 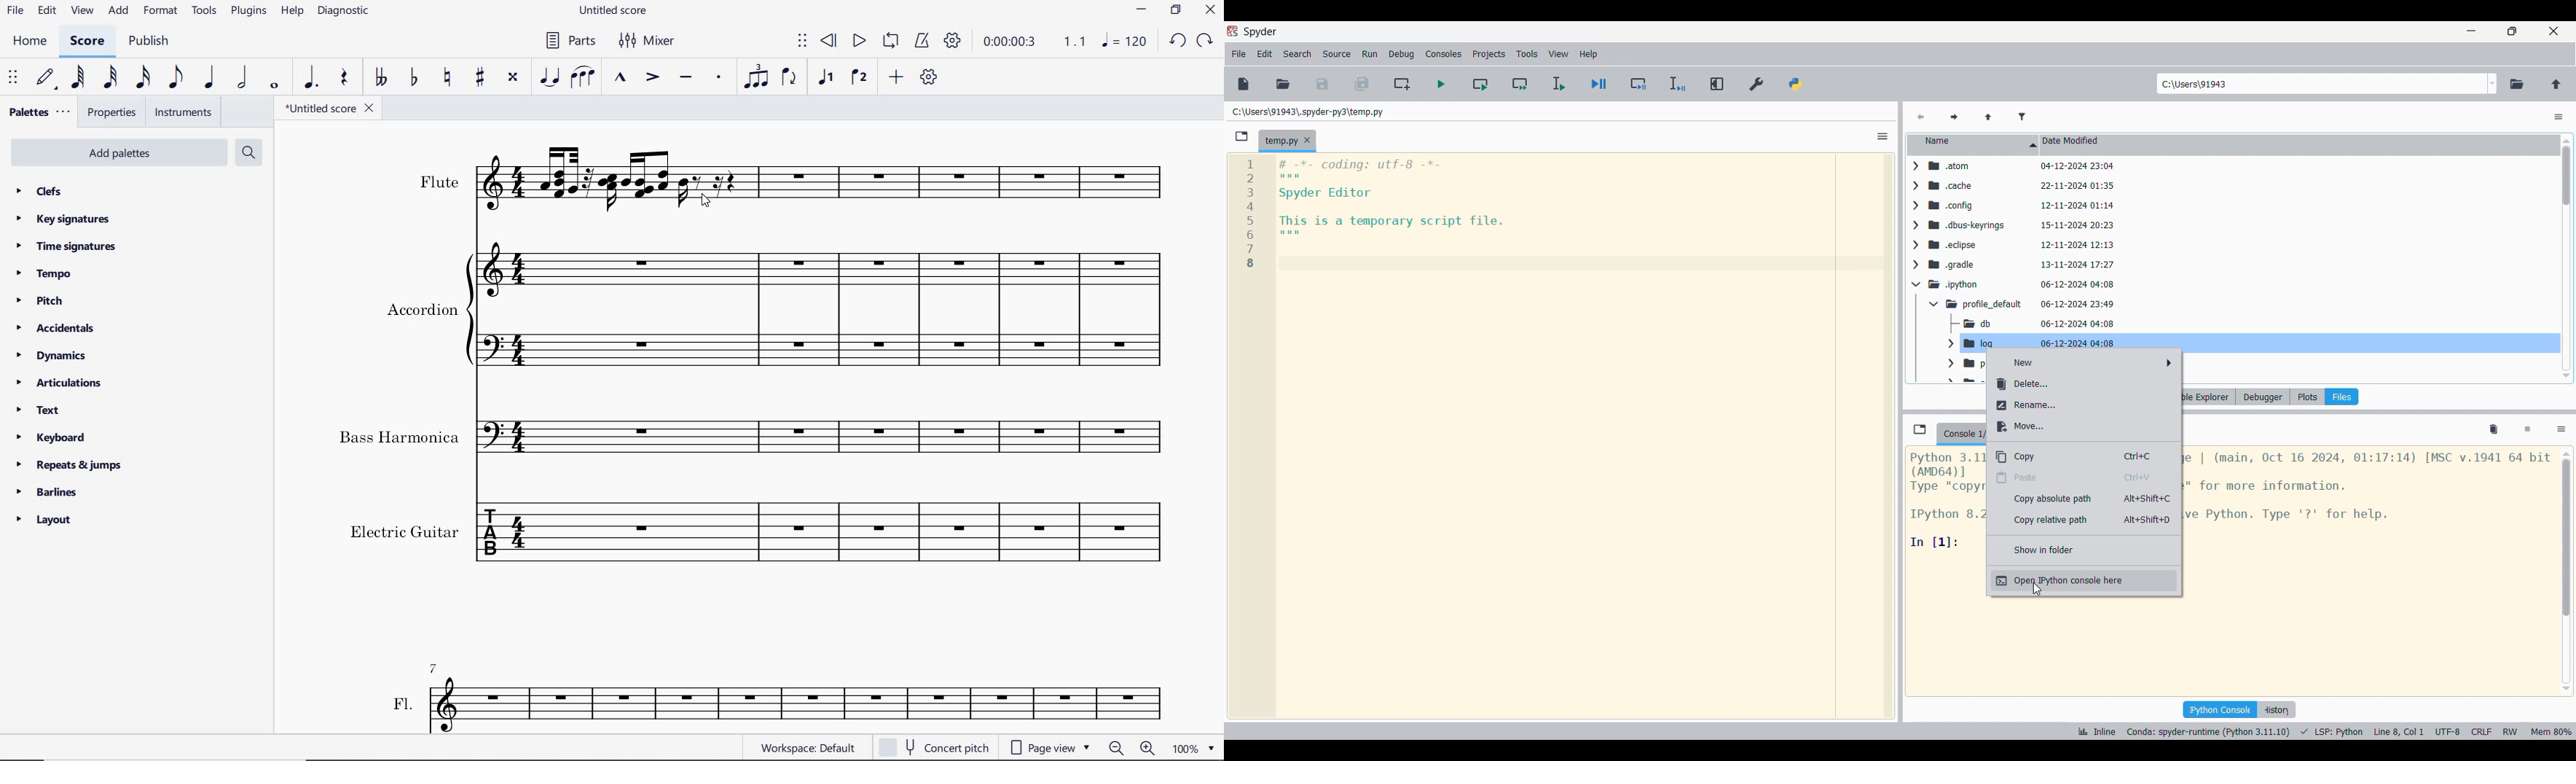 What do you see at coordinates (274, 87) in the screenshot?
I see `whole note` at bounding box center [274, 87].